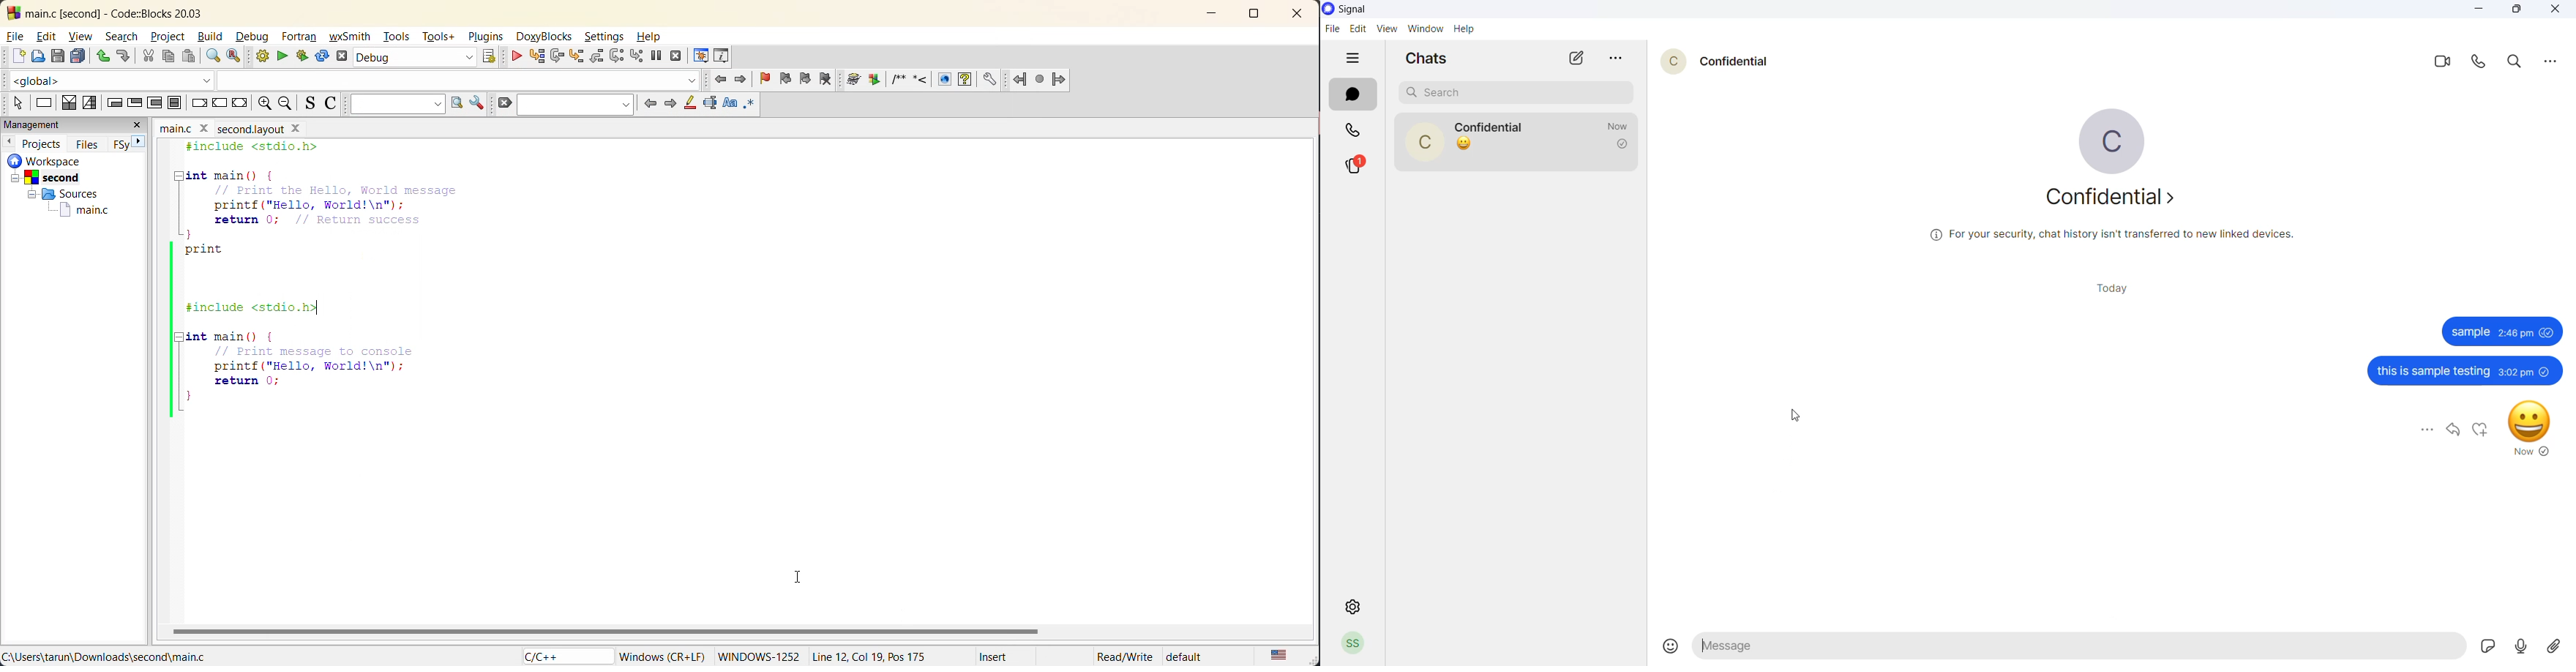 The image size is (2576, 672). Describe the element at coordinates (1281, 654) in the screenshot. I see `text language` at that location.